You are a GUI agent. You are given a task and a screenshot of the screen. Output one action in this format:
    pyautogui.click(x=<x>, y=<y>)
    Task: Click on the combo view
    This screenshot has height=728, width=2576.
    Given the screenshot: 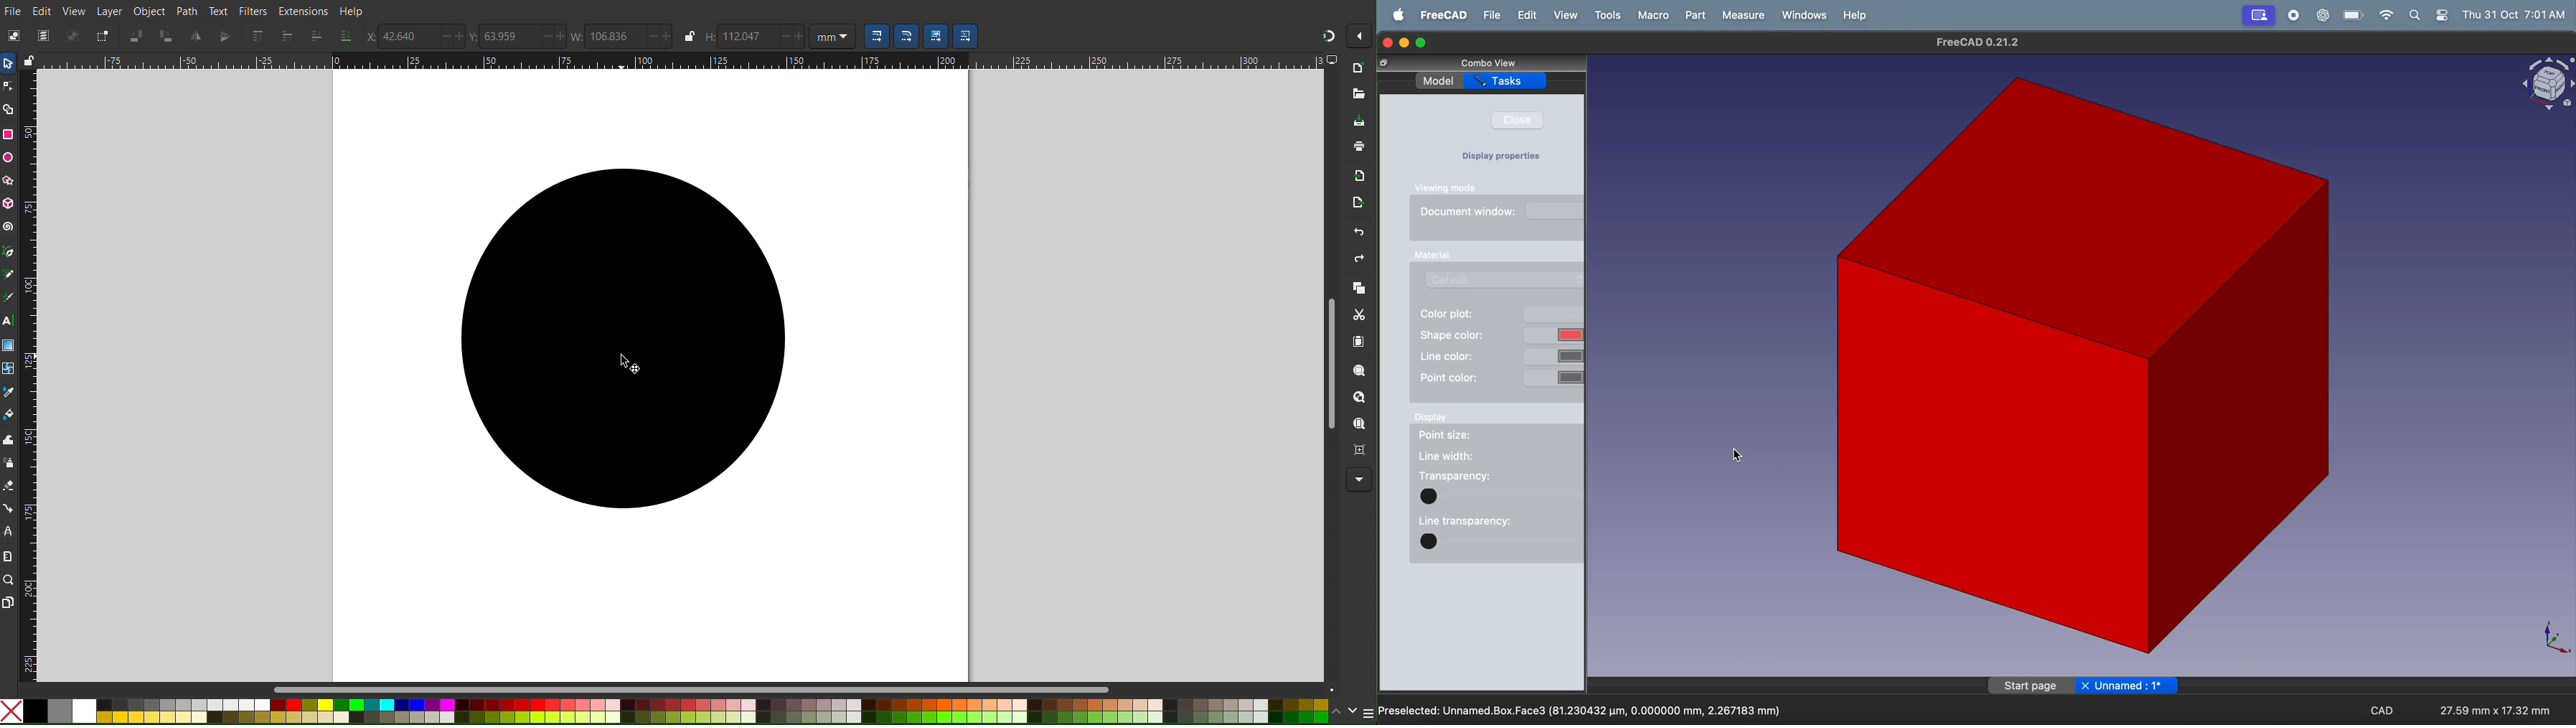 What is the action you would take?
    pyautogui.click(x=1491, y=63)
    